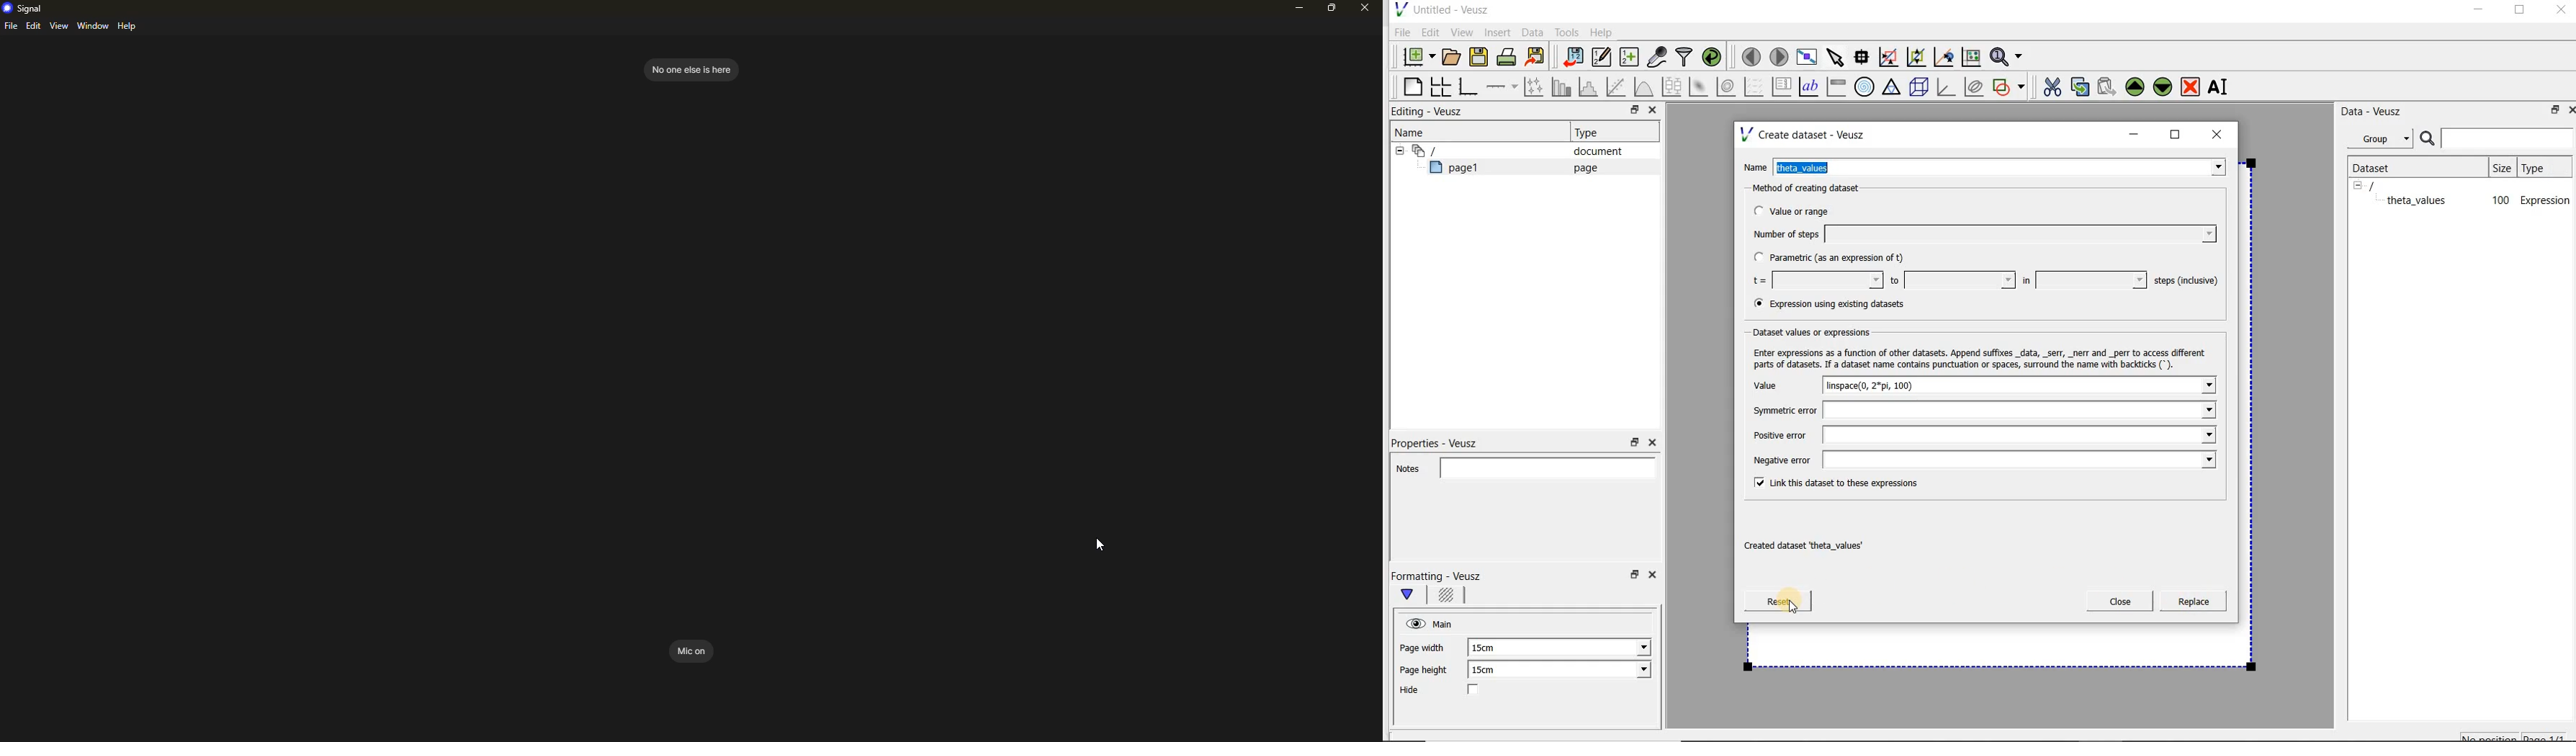 Image resolution: width=2576 pixels, height=756 pixels. I want to click on visible (click to hide, set Hide to true), so click(1413, 623).